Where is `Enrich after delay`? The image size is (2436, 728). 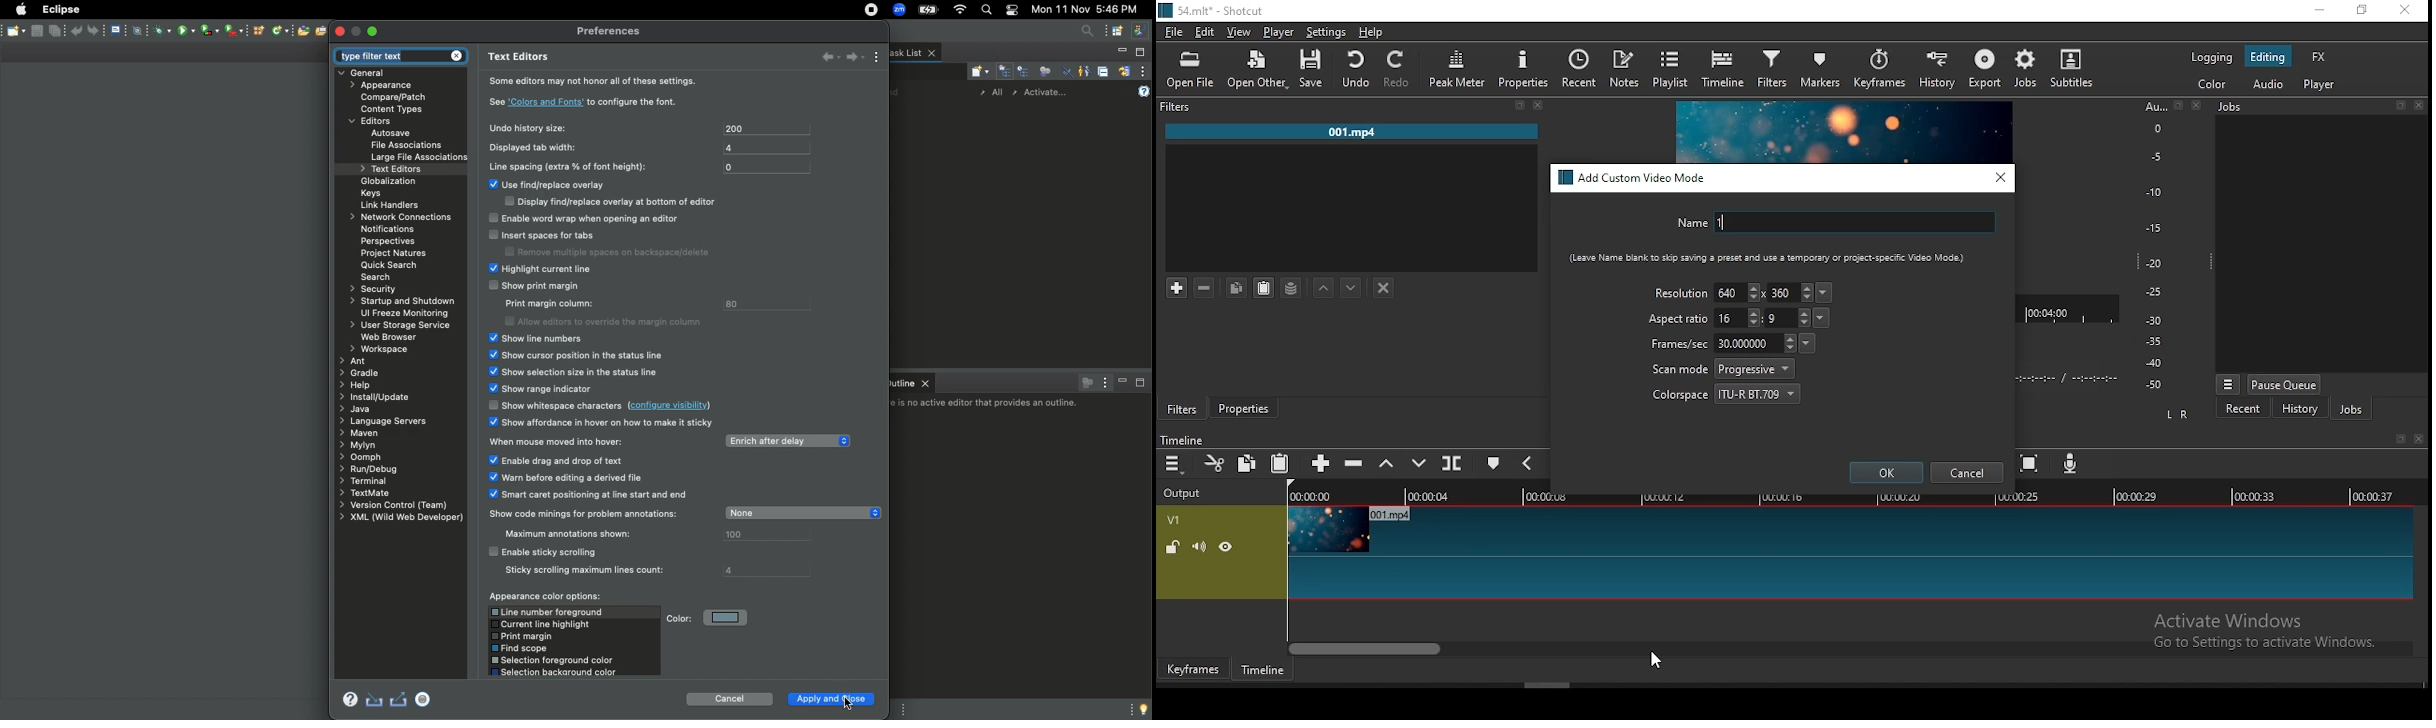 Enrich after delay is located at coordinates (786, 439).